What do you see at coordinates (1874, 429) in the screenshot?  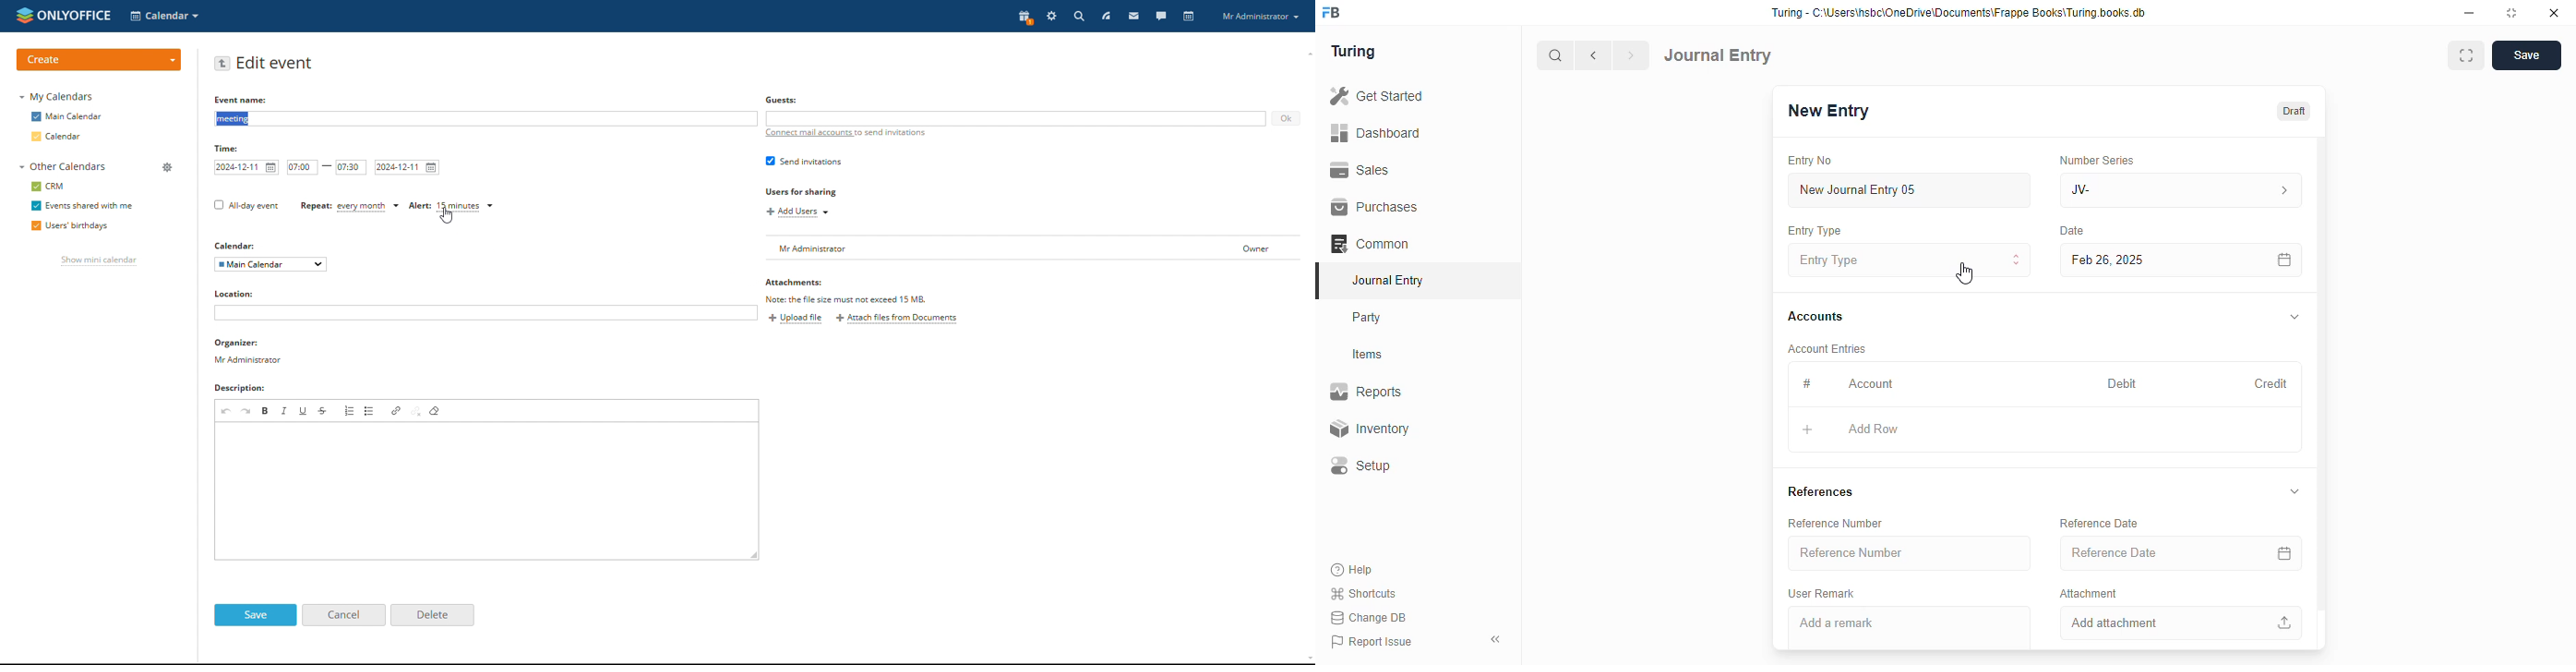 I see `add row` at bounding box center [1874, 429].